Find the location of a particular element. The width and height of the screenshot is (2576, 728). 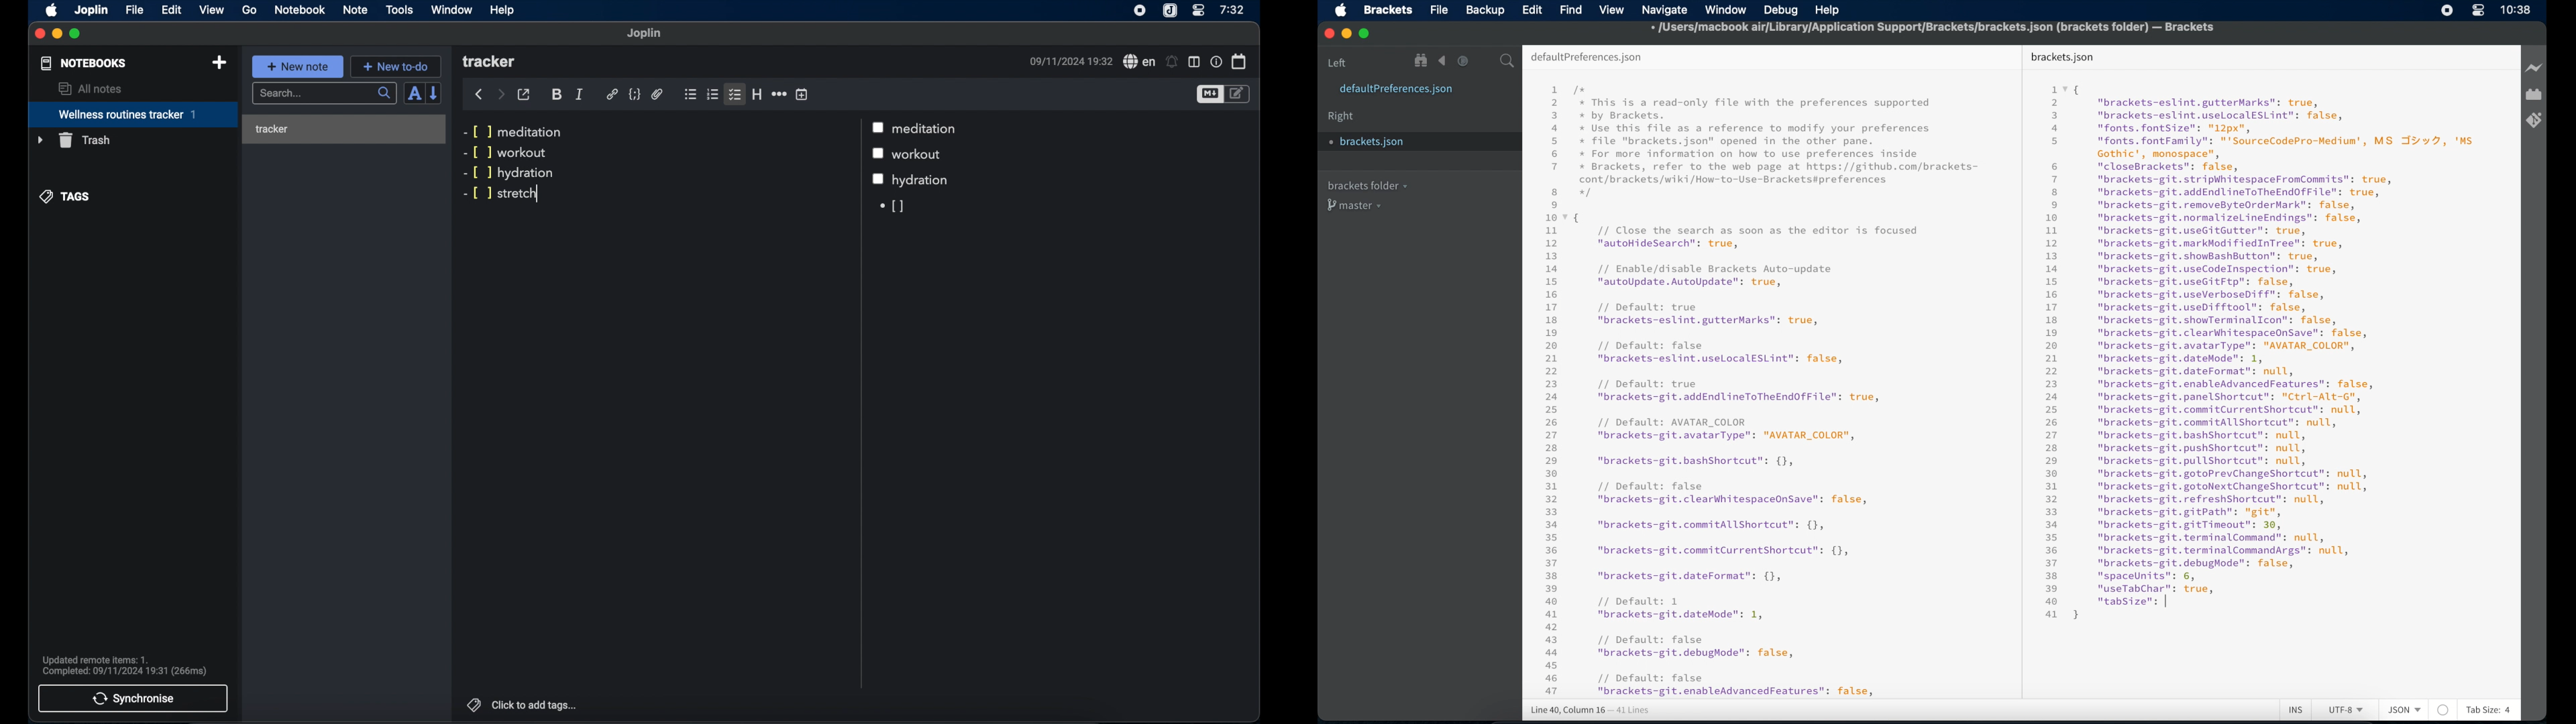

-[ ] hydration is located at coordinates (509, 173).